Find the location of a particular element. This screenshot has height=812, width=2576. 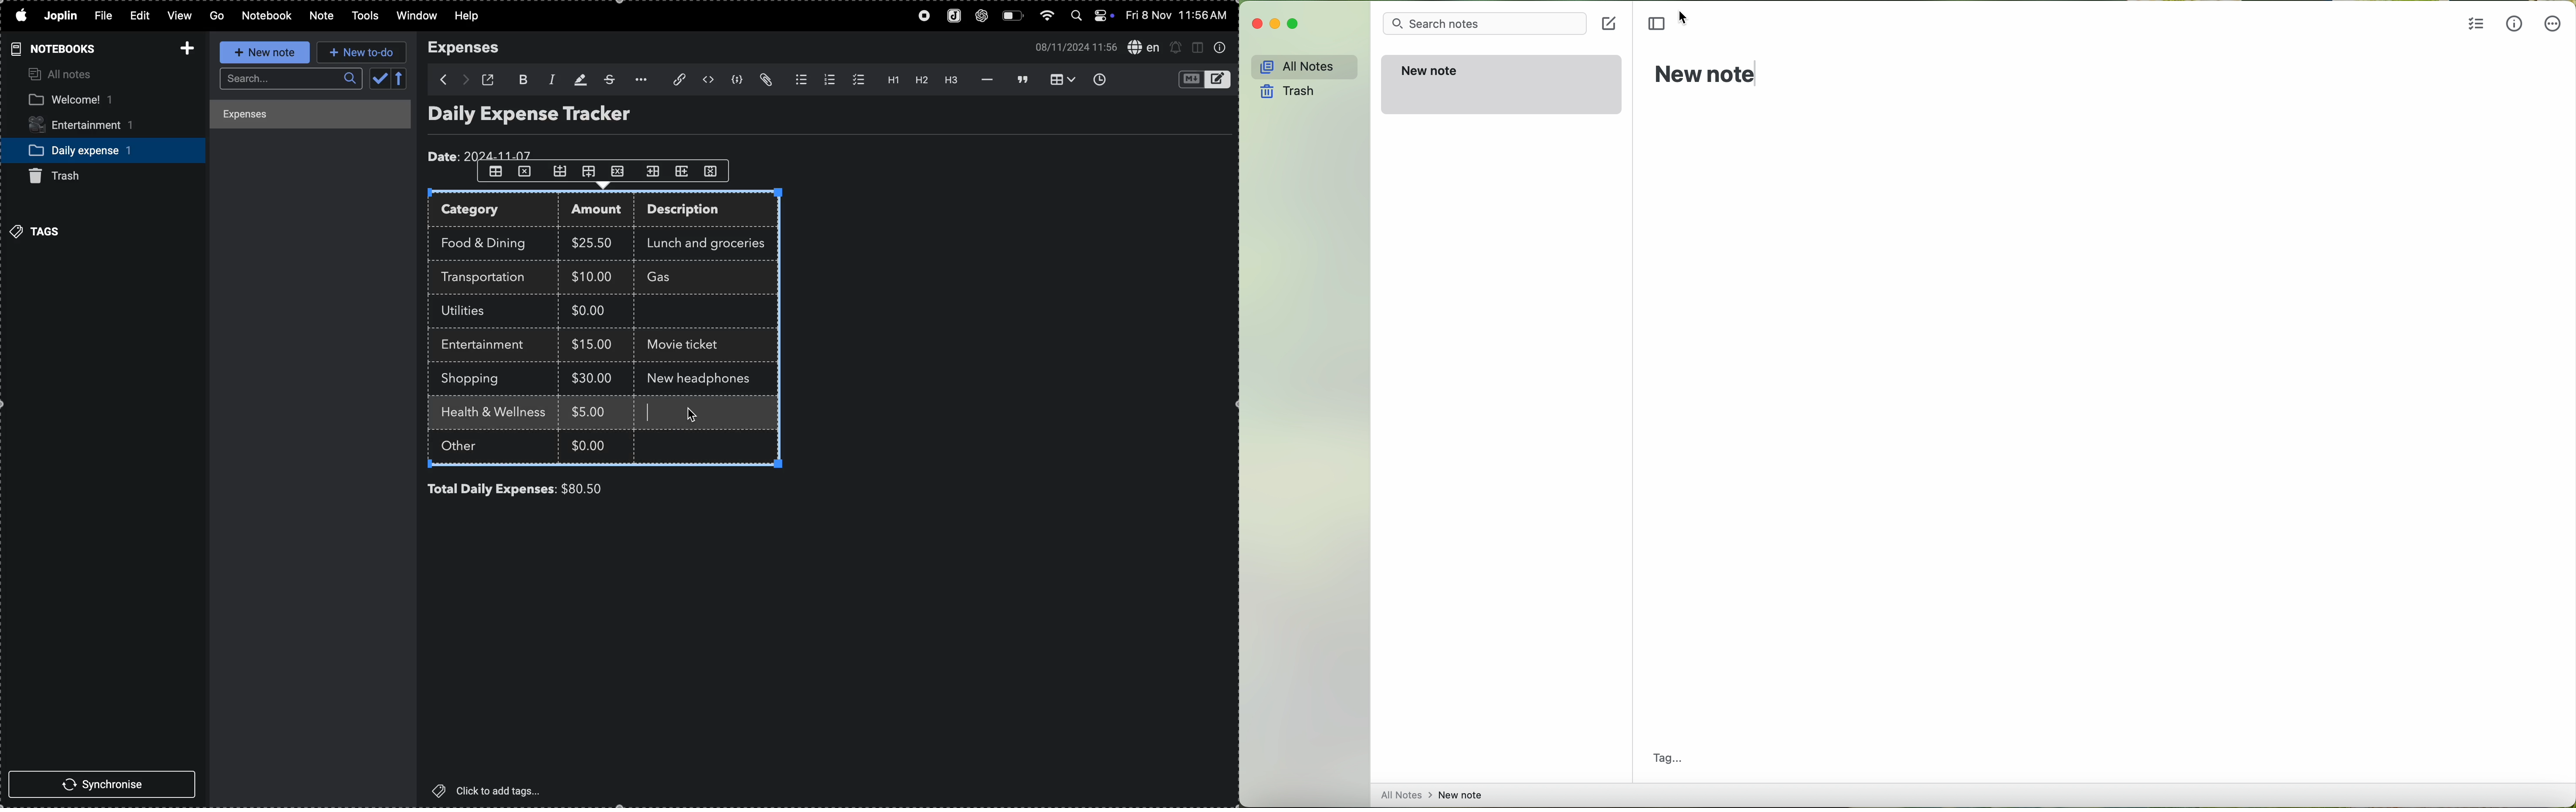

click to add tags is located at coordinates (493, 790).